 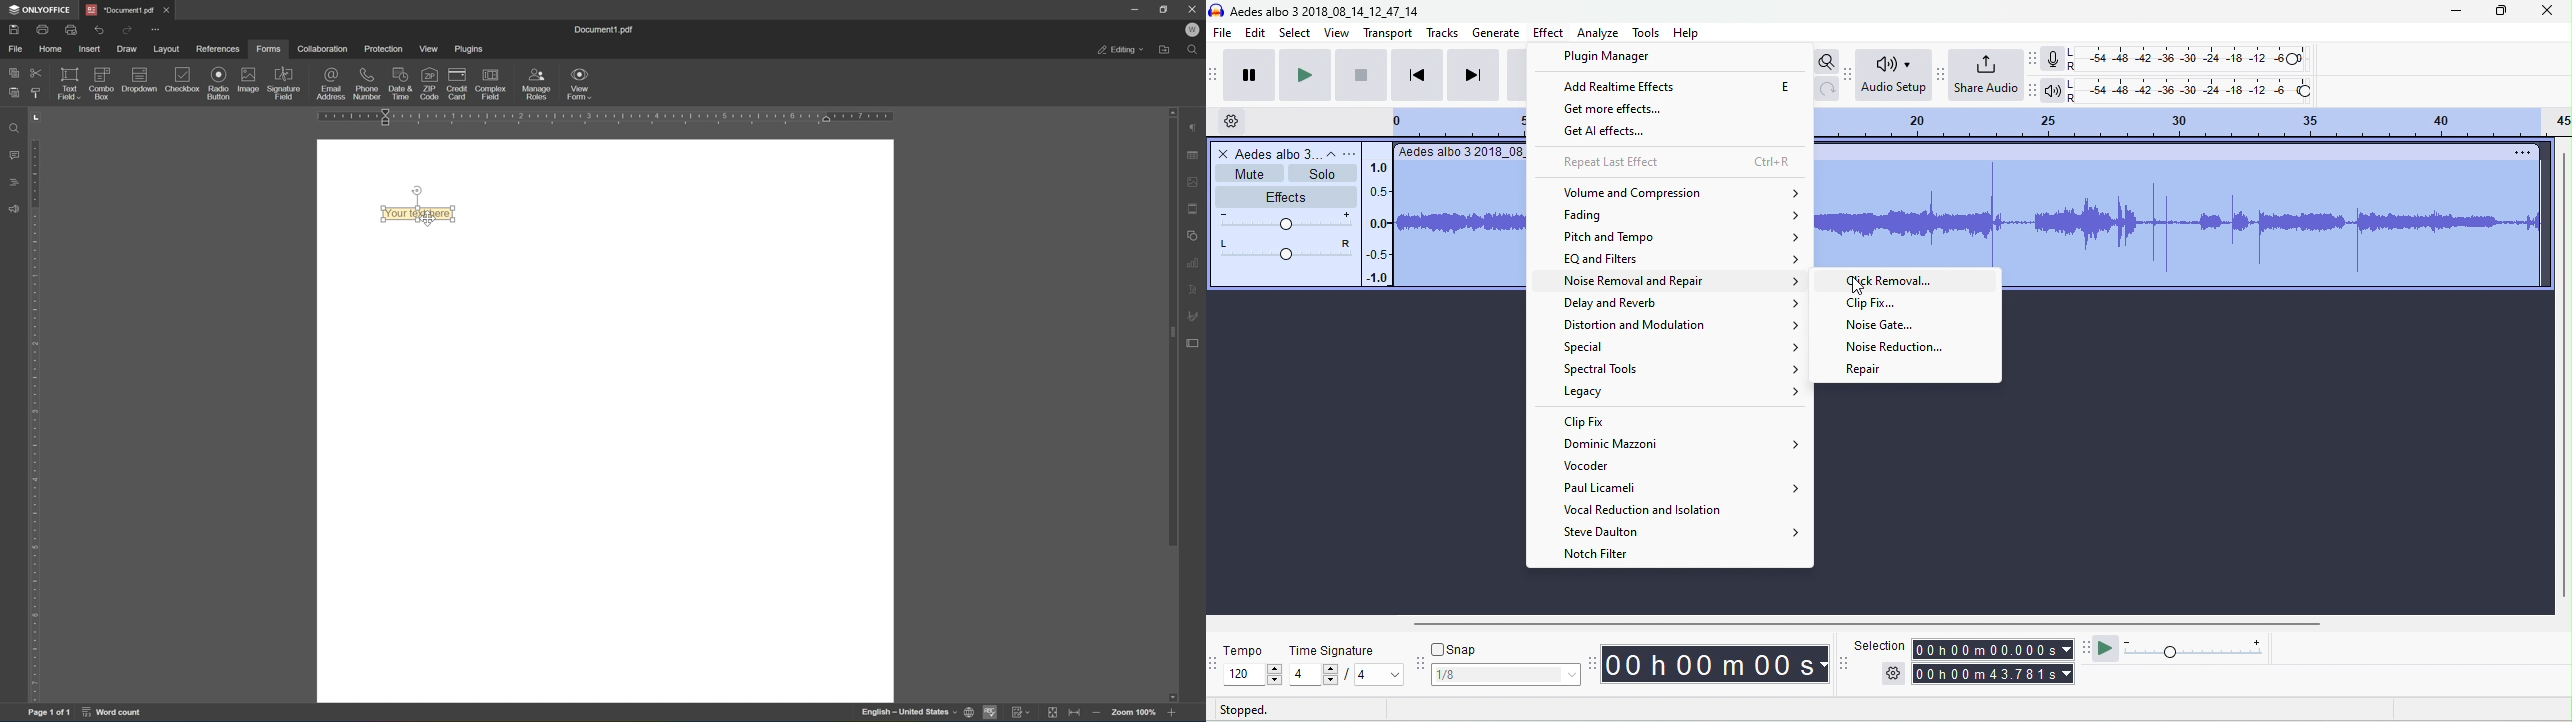 I want to click on transport, so click(x=1386, y=33).